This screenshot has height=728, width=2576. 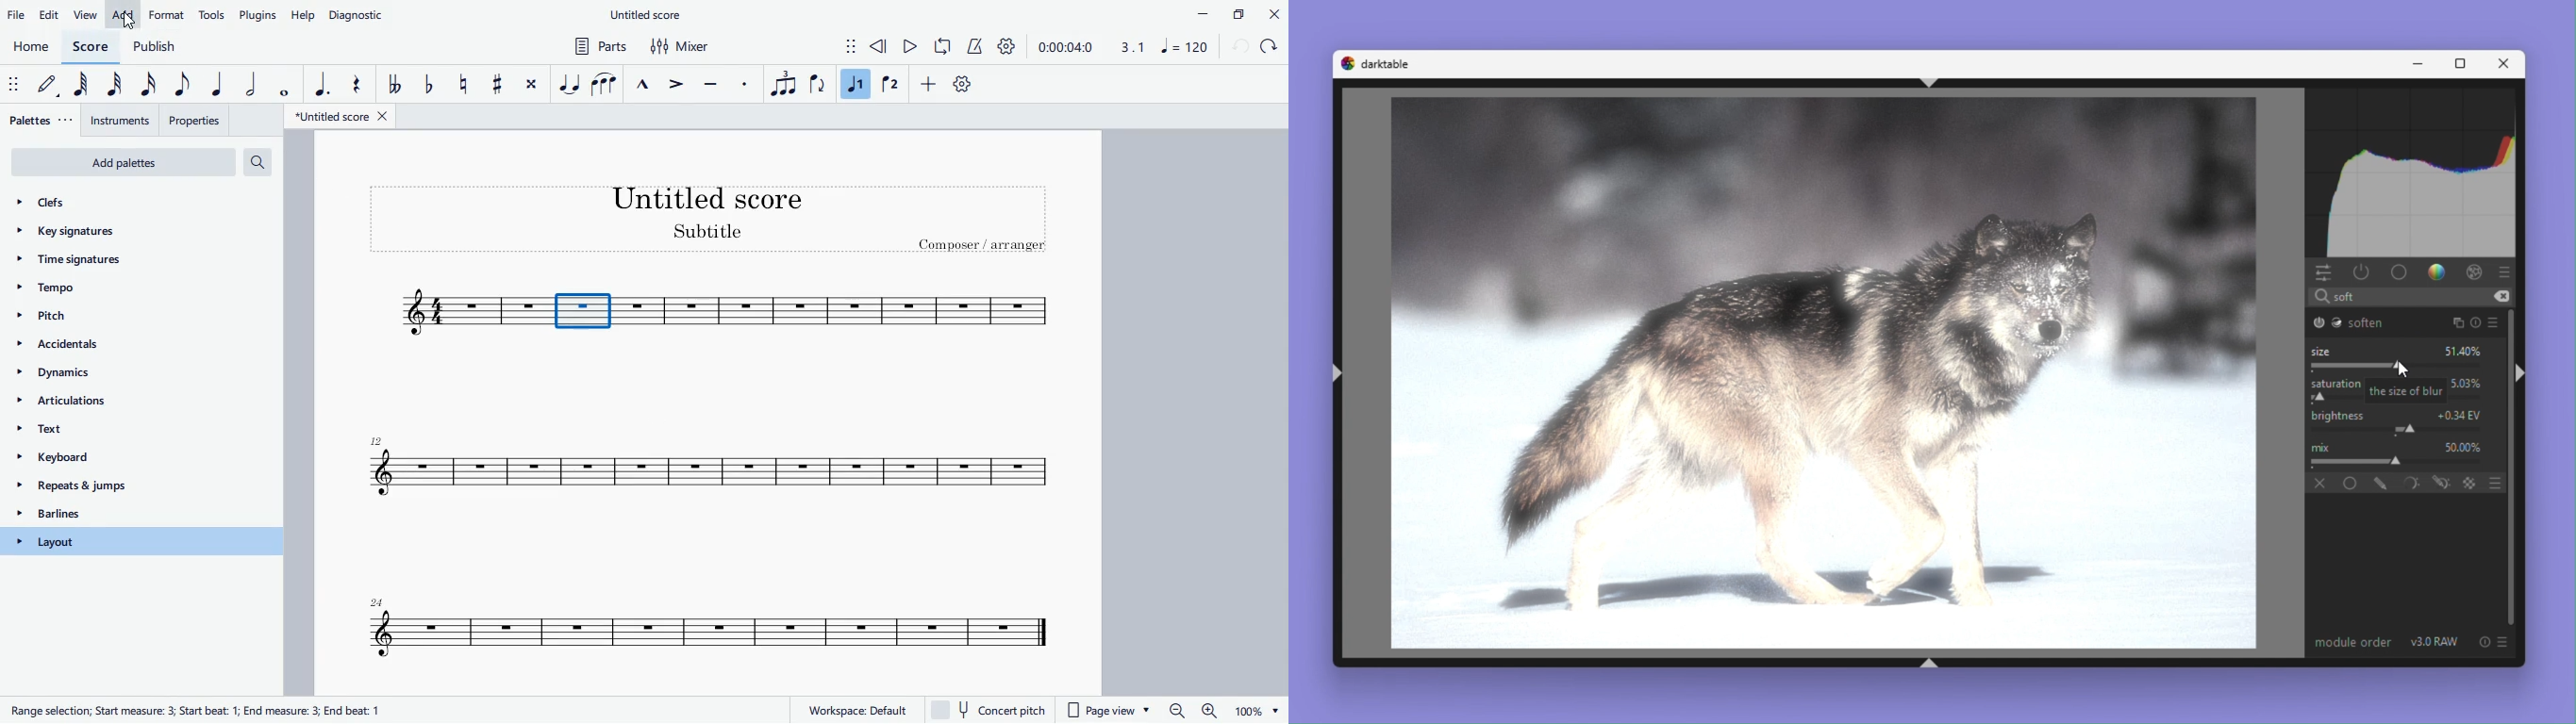 What do you see at coordinates (2504, 641) in the screenshot?
I see `preset ` at bounding box center [2504, 641].